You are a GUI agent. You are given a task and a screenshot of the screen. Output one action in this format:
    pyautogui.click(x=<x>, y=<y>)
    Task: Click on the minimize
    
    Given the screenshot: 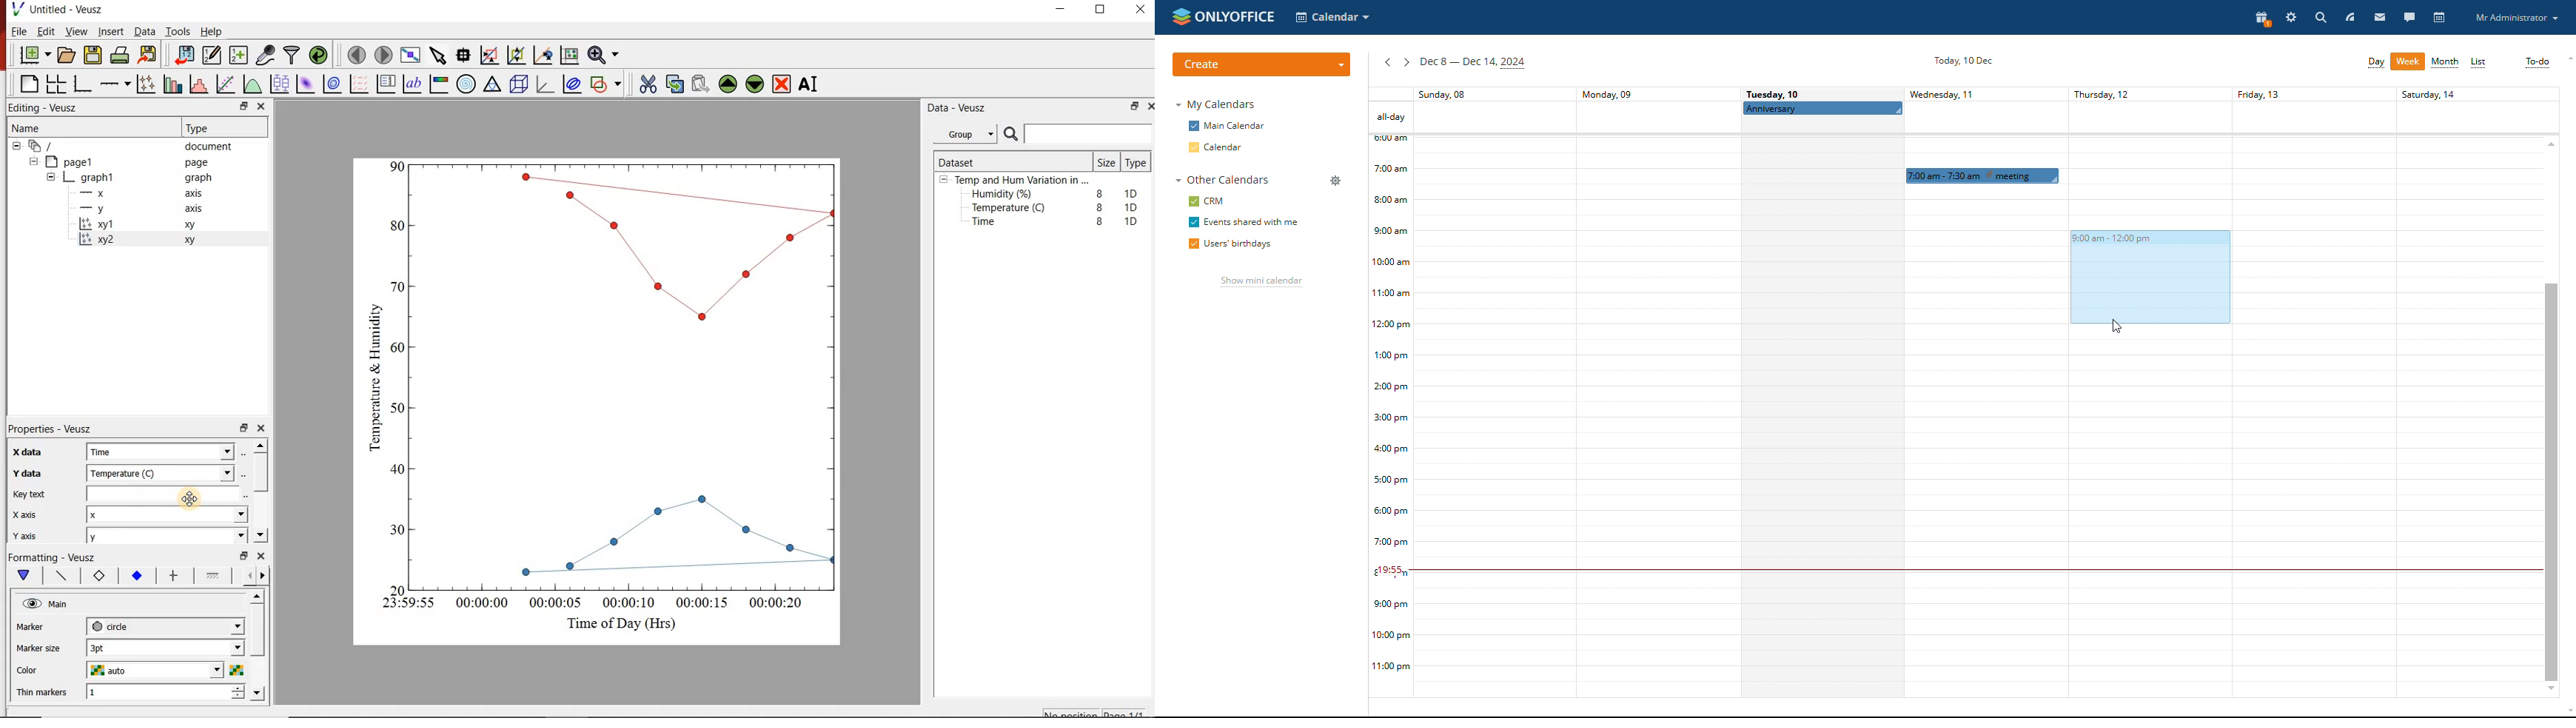 What is the action you would take?
    pyautogui.click(x=1066, y=10)
    